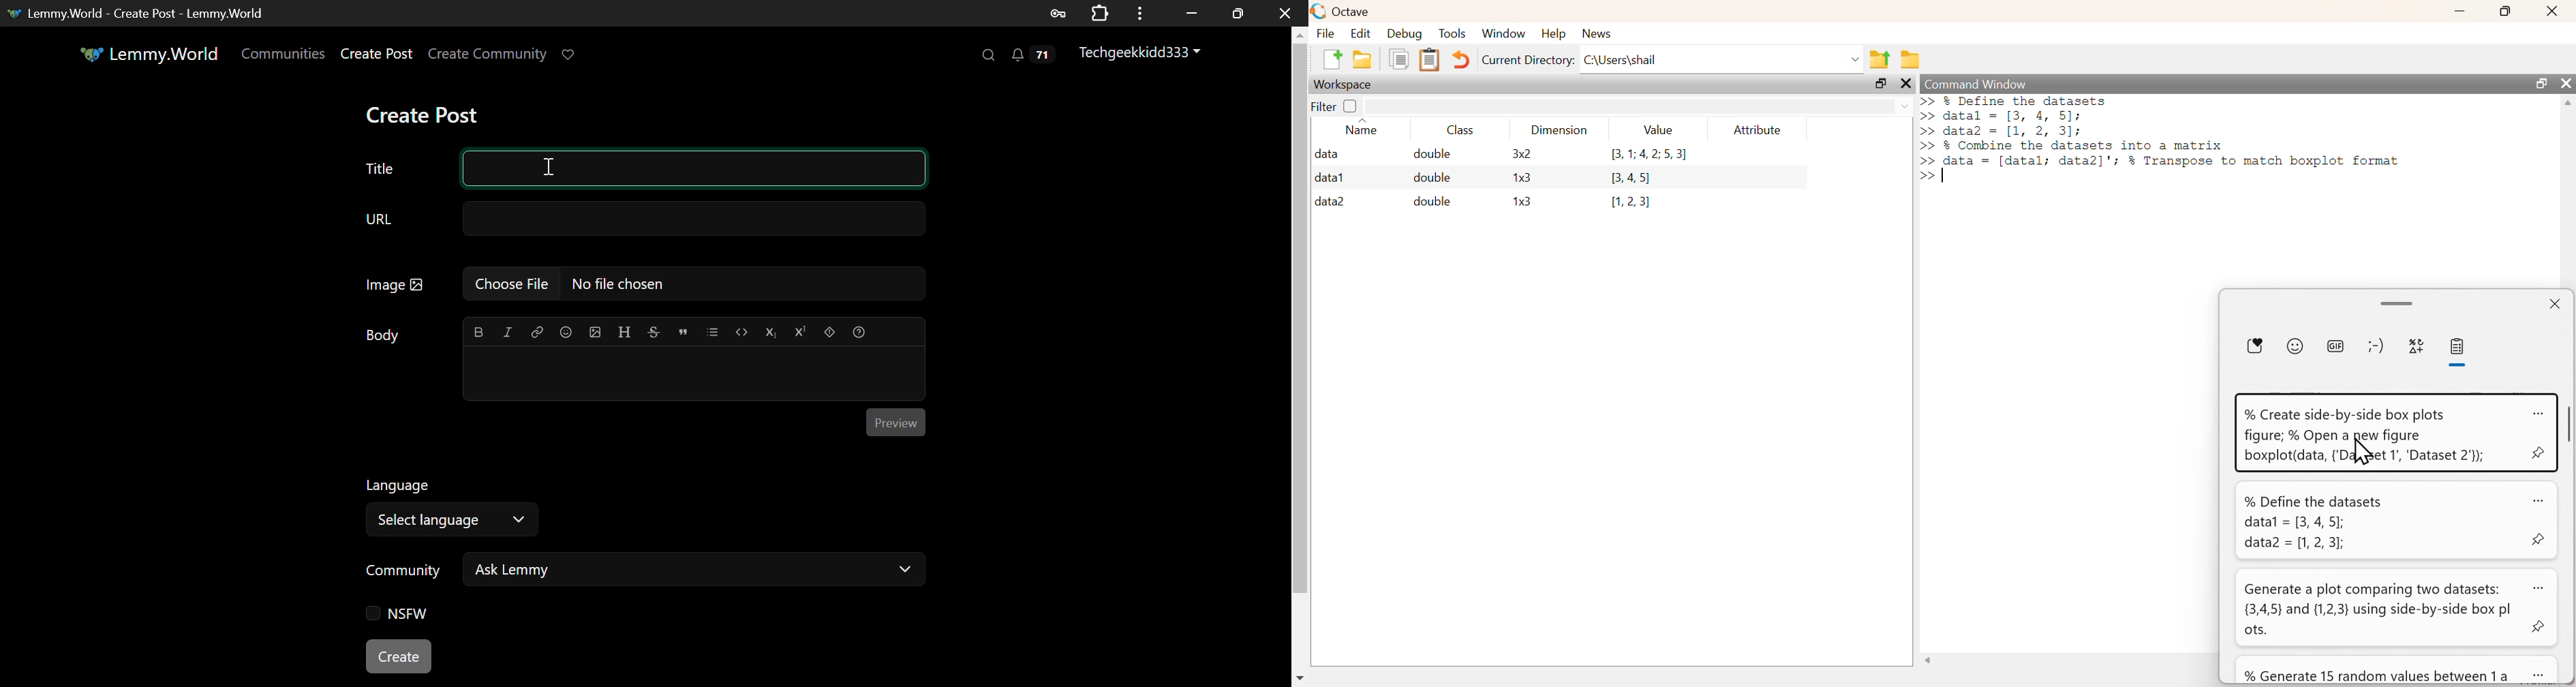 Image resolution: width=2576 pixels, height=700 pixels. Describe the element at coordinates (1345, 85) in the screenshot. I see `Workspace` at that location.